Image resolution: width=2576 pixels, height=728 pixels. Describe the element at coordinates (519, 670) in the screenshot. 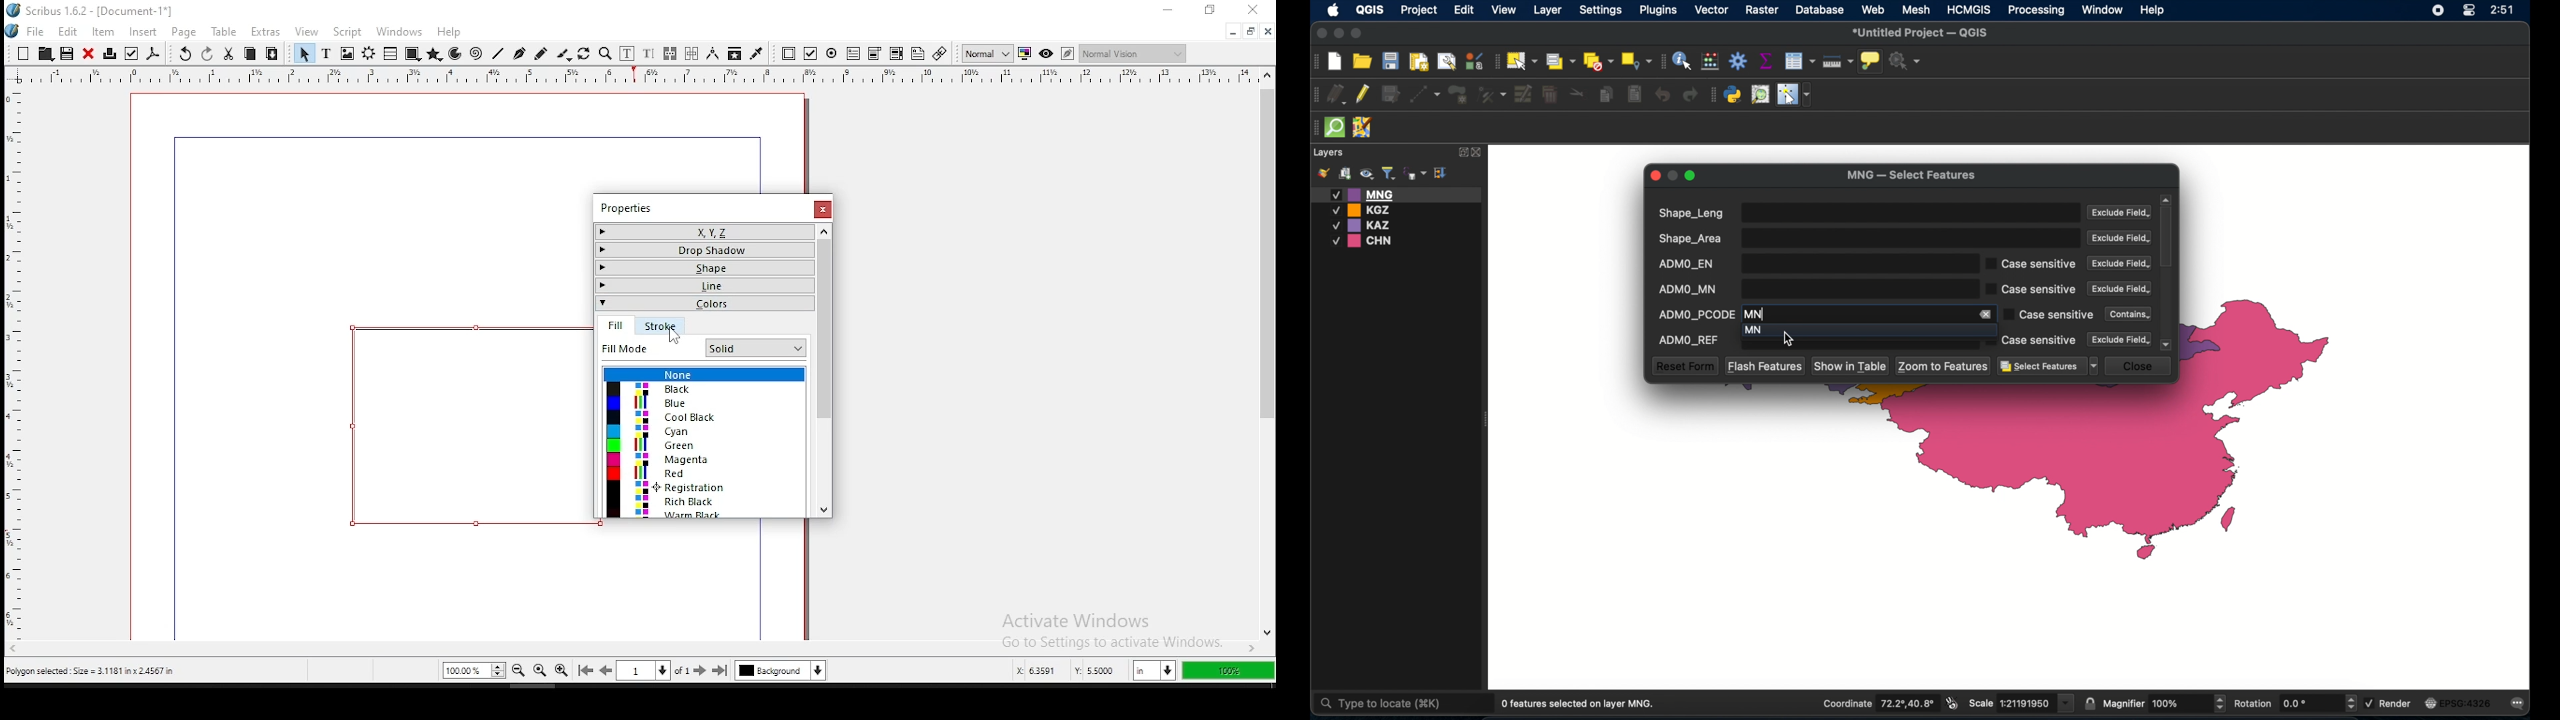

I see `zoom out` at that location.